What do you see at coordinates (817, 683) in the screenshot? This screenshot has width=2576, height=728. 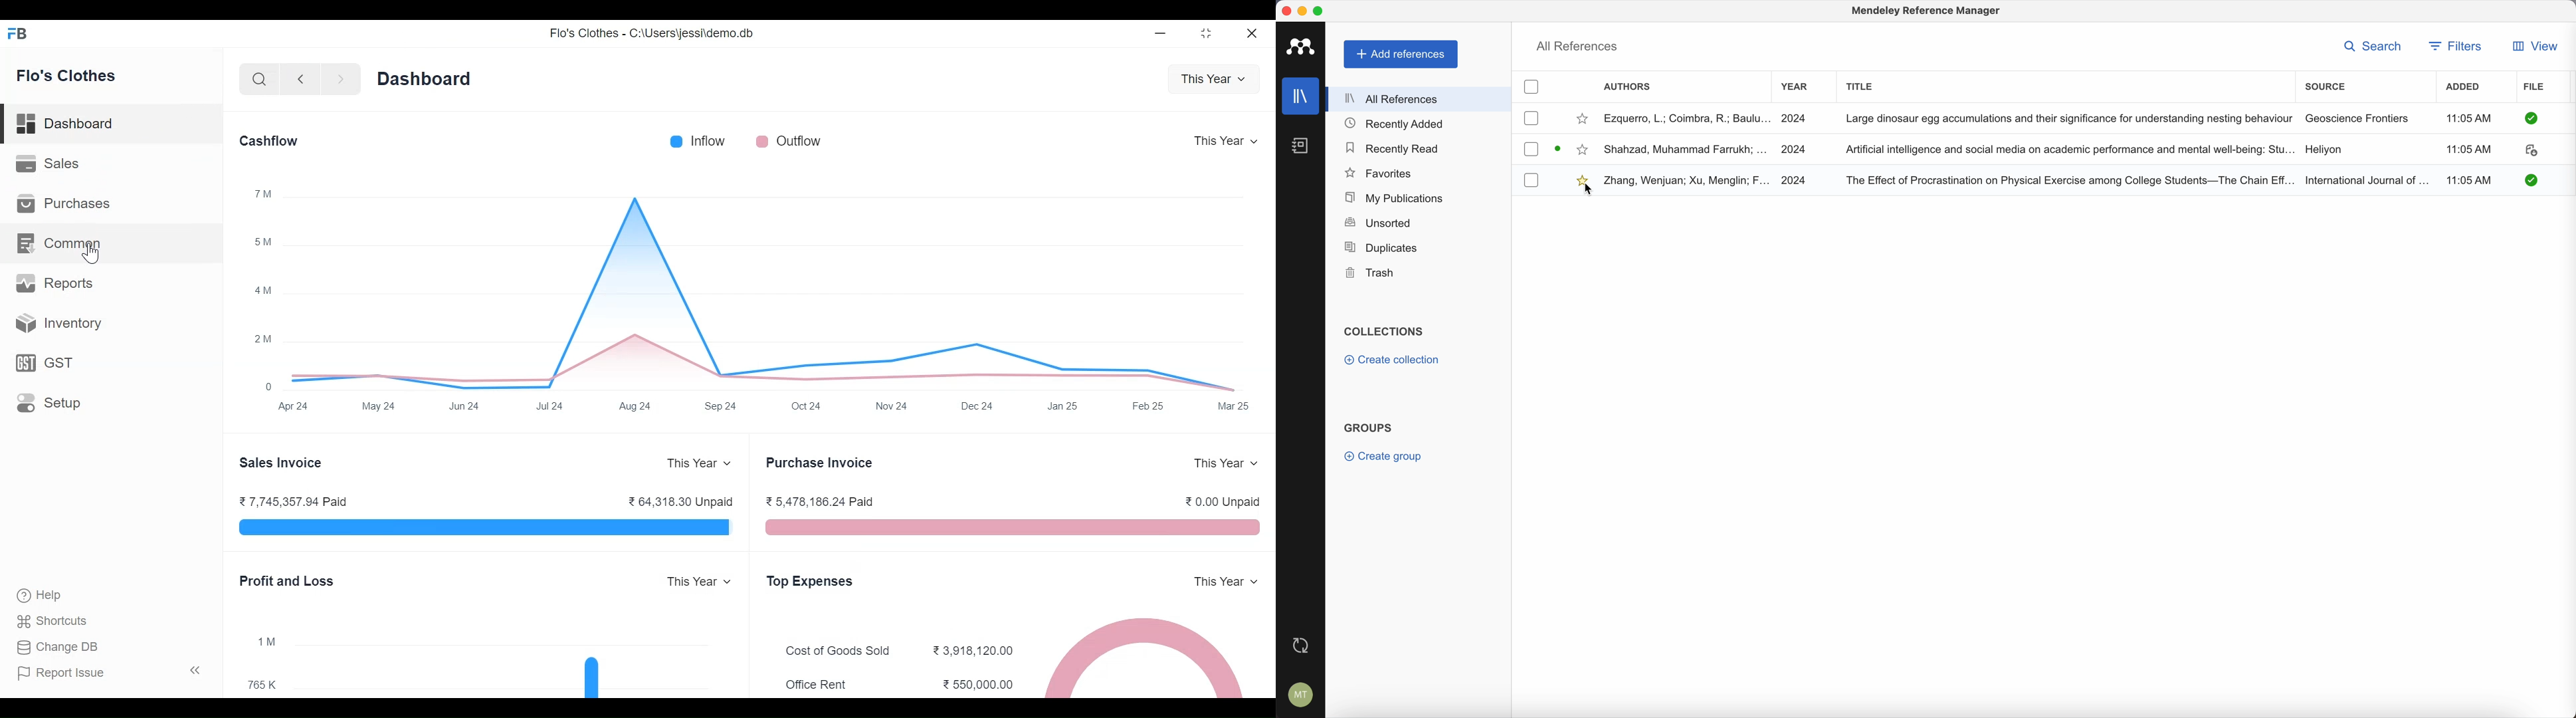 I see `Office Rent` at bounding box center [817, 683].